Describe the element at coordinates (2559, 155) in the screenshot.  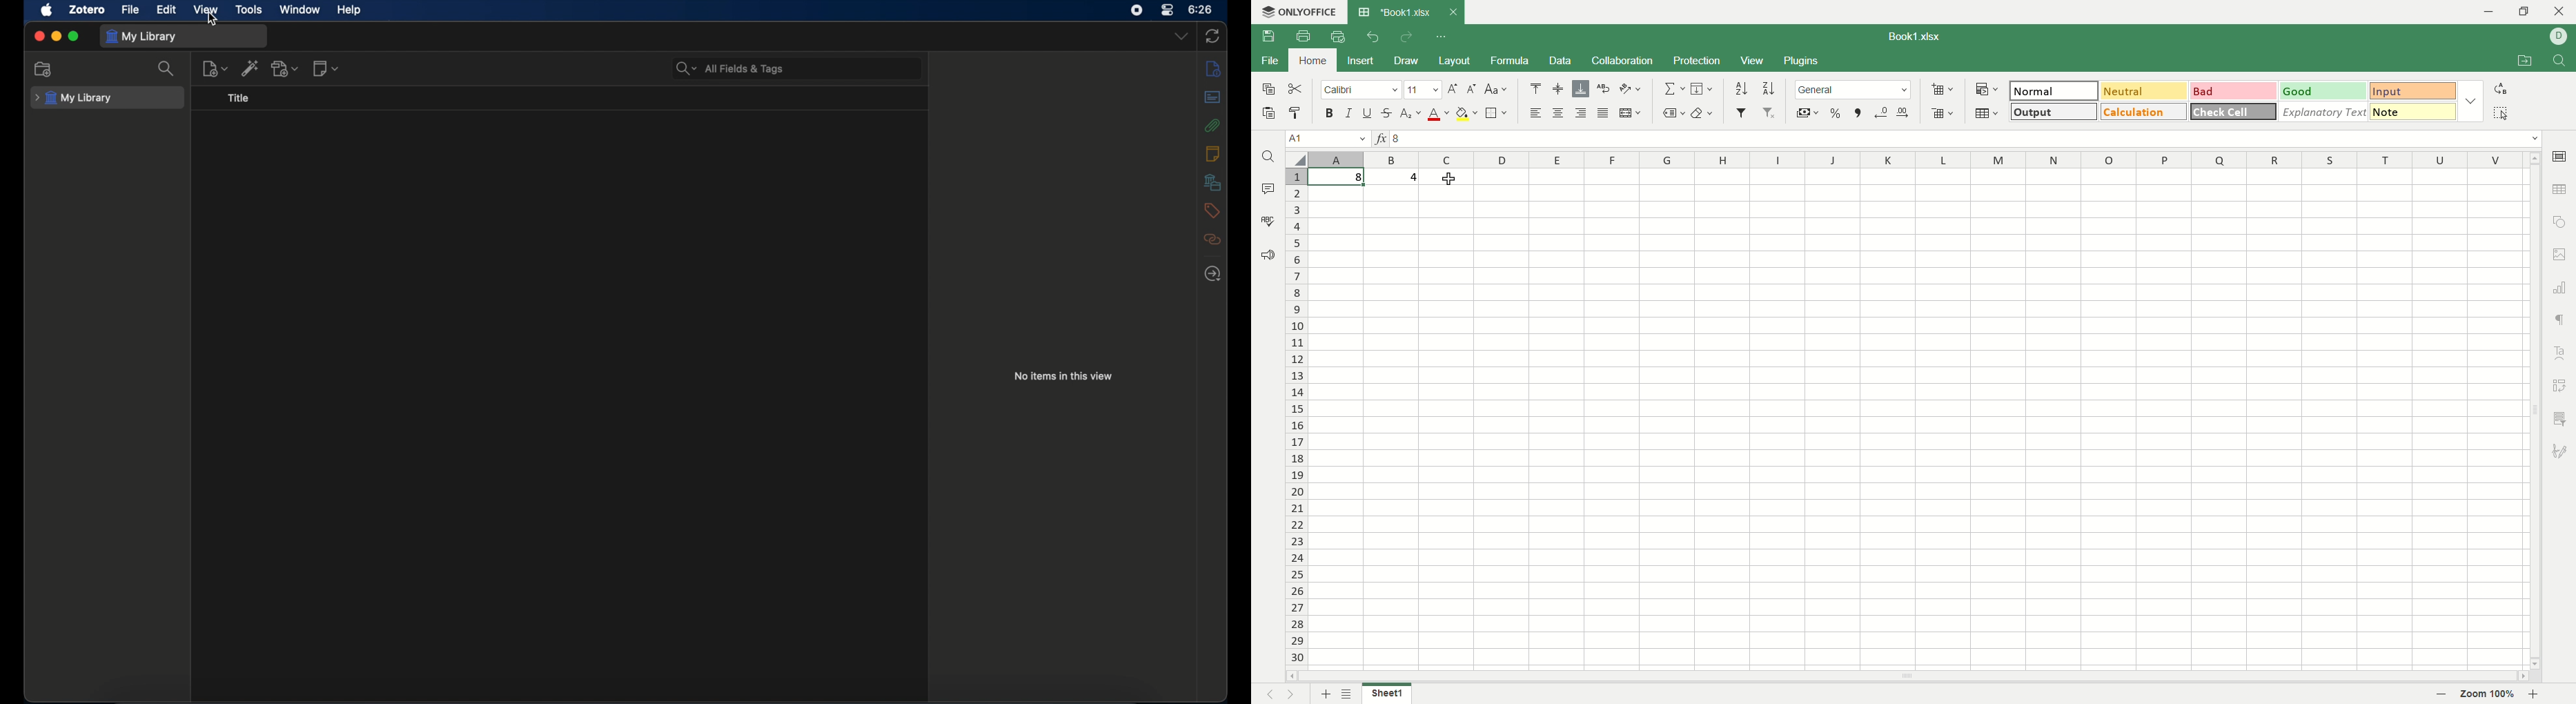
I see `cell settings` at that location.